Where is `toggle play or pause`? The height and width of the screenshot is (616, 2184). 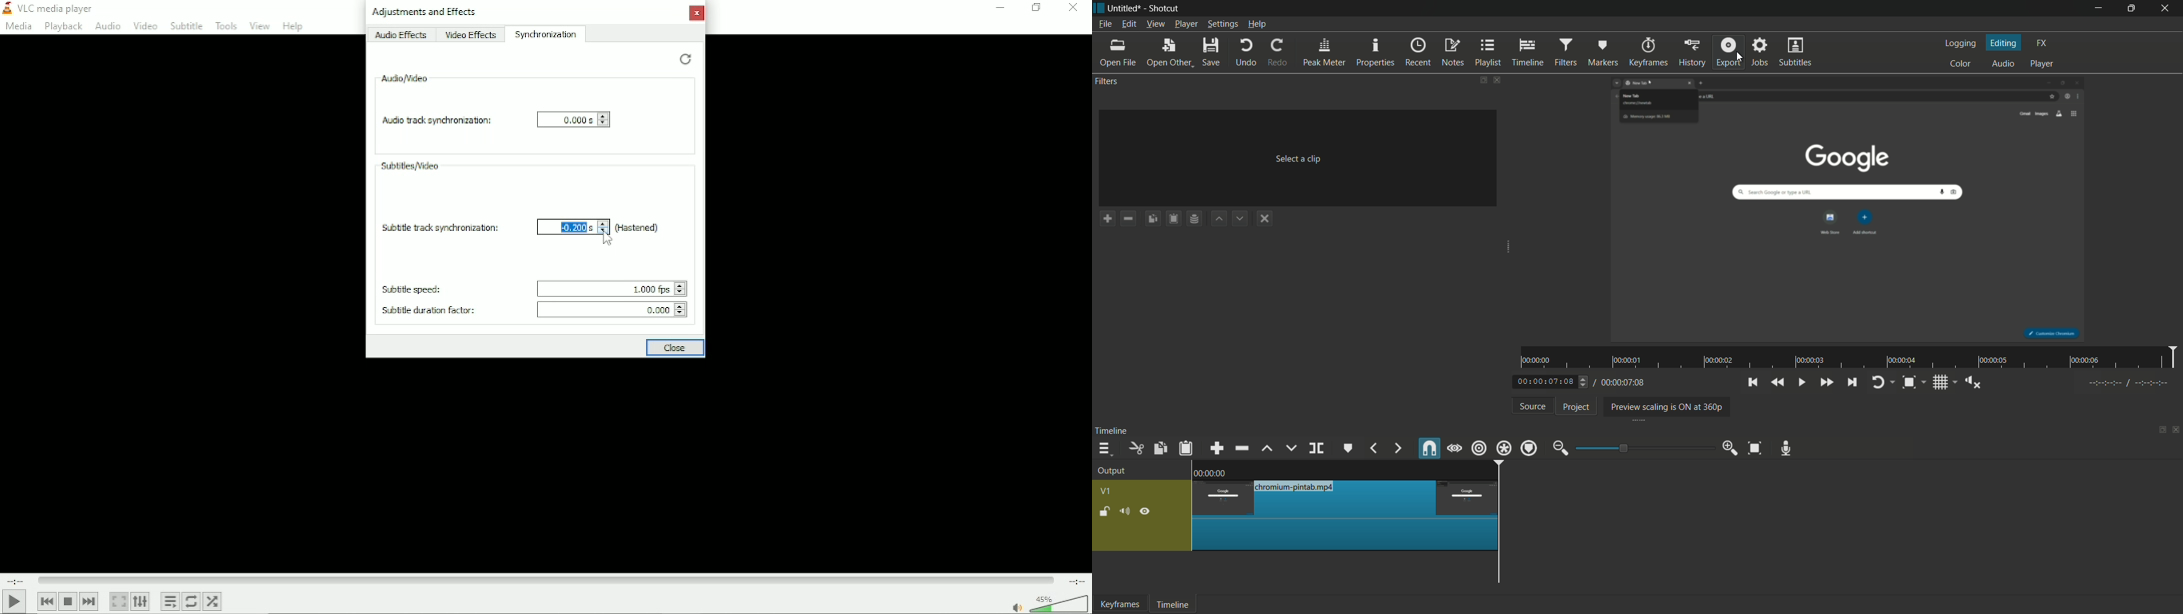
toggle play or pause is located at coordinates (1801, 381).